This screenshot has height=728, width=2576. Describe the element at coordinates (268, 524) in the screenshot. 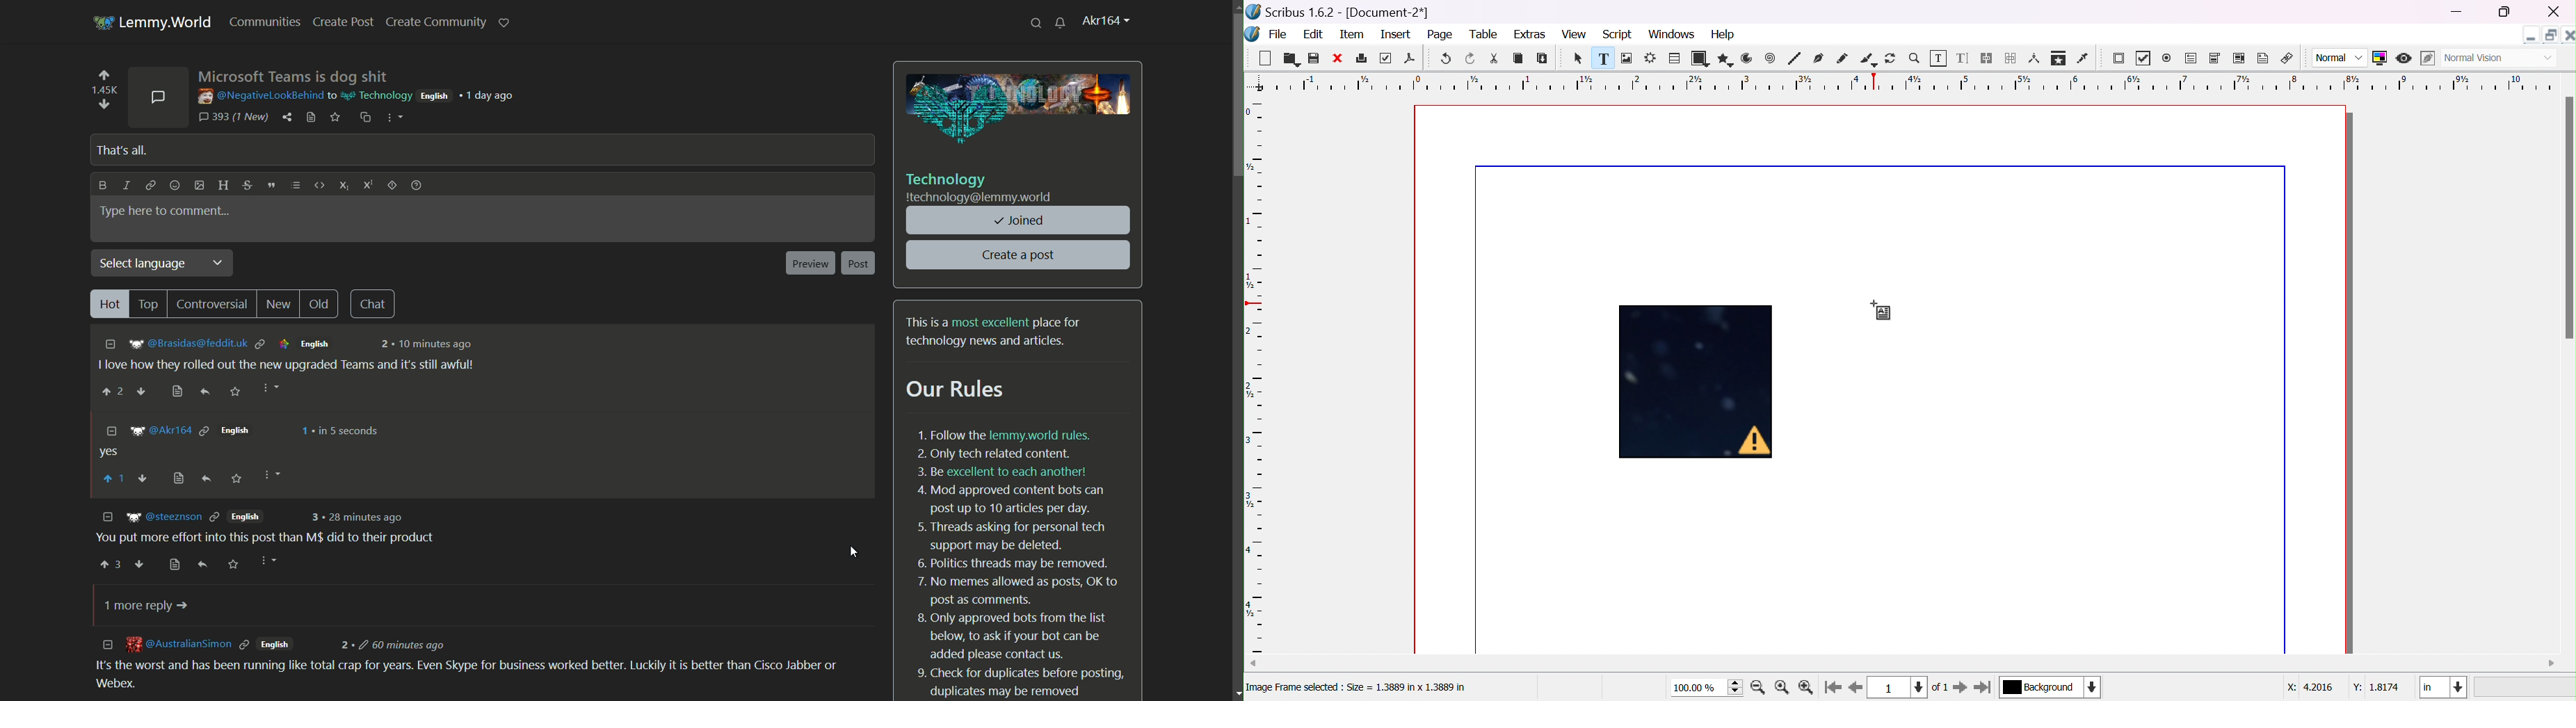

I see `comment-2` at that location.